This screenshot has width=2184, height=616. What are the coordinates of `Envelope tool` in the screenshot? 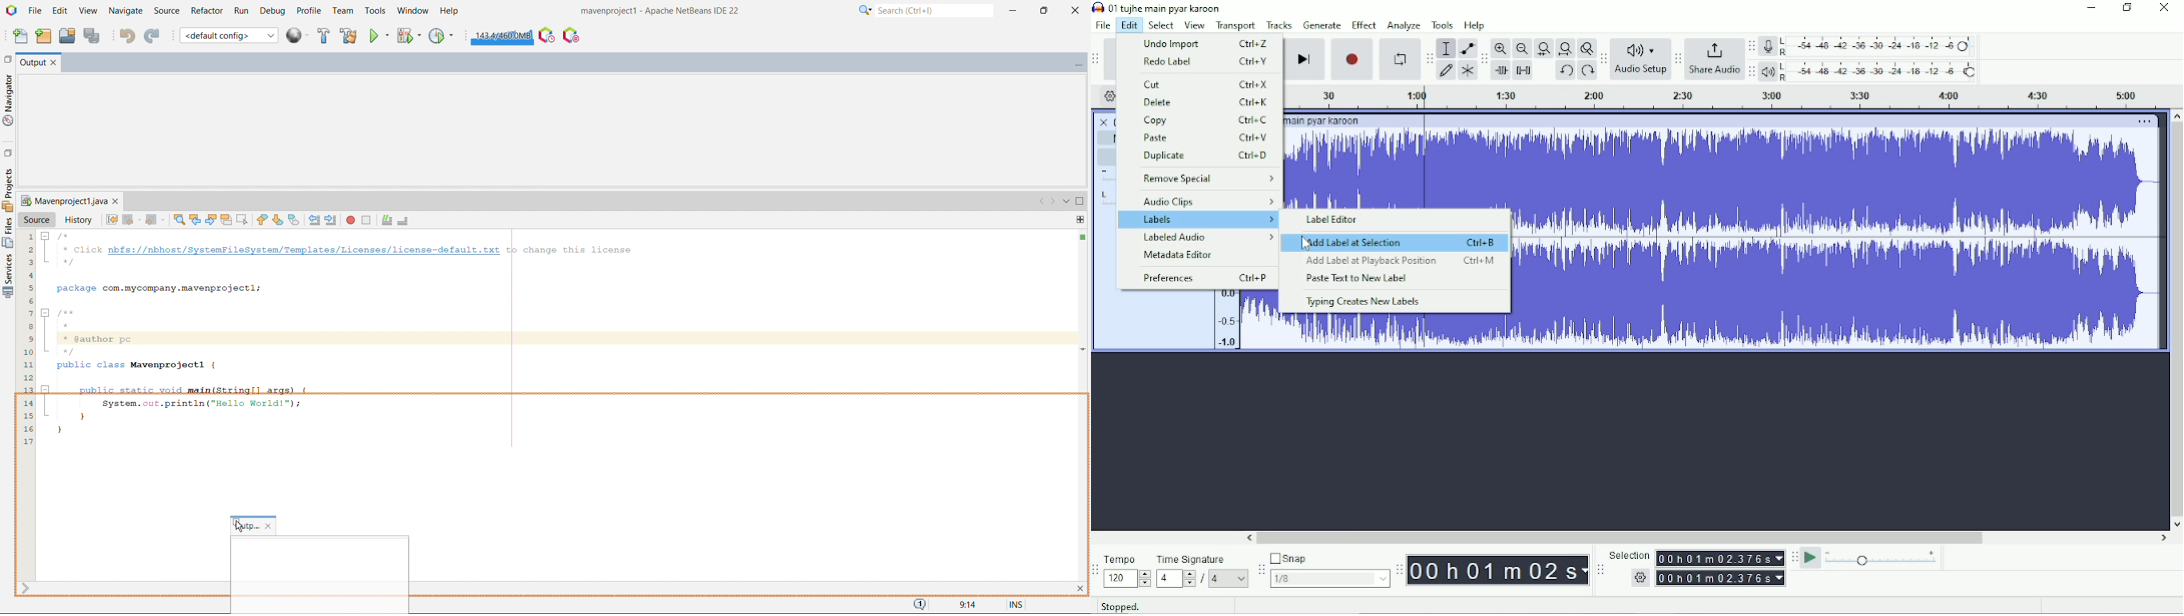 It's located at (1466, 48).